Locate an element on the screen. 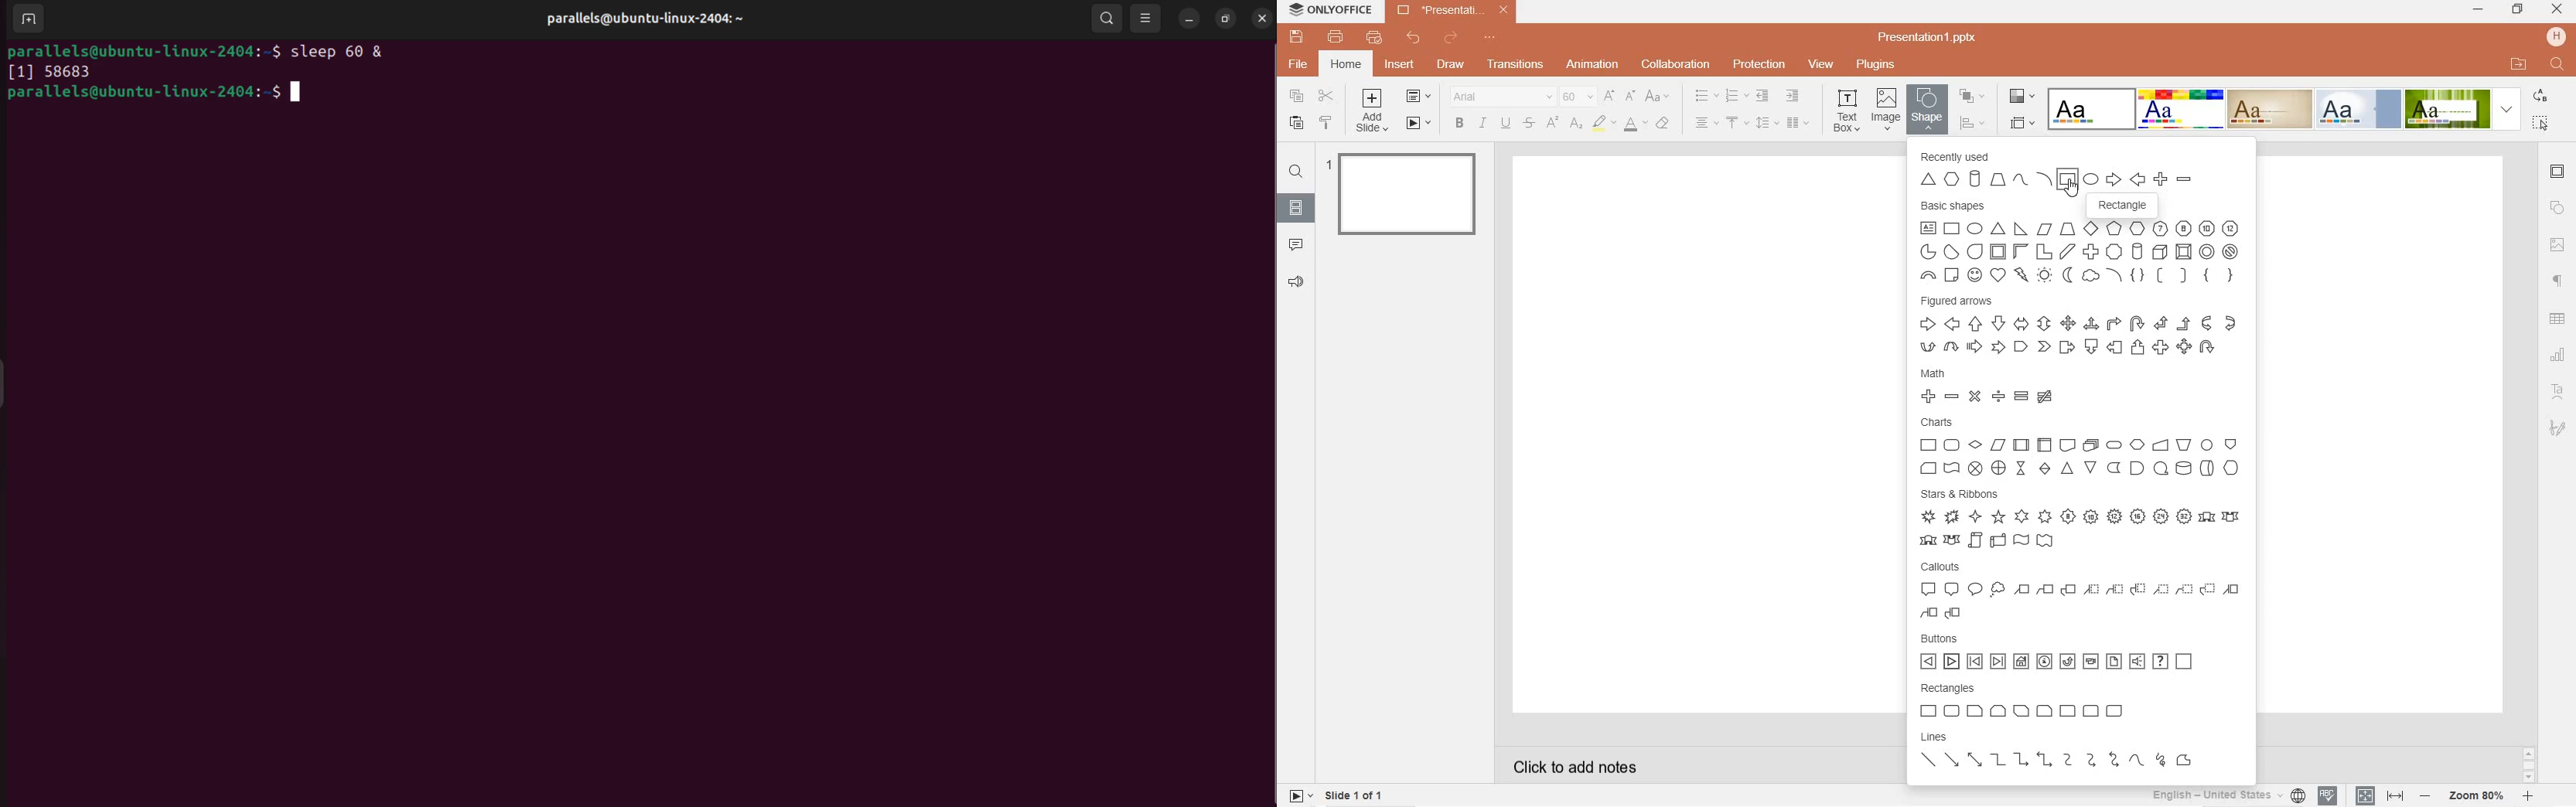  protection is located at coordinates (1759, 66).